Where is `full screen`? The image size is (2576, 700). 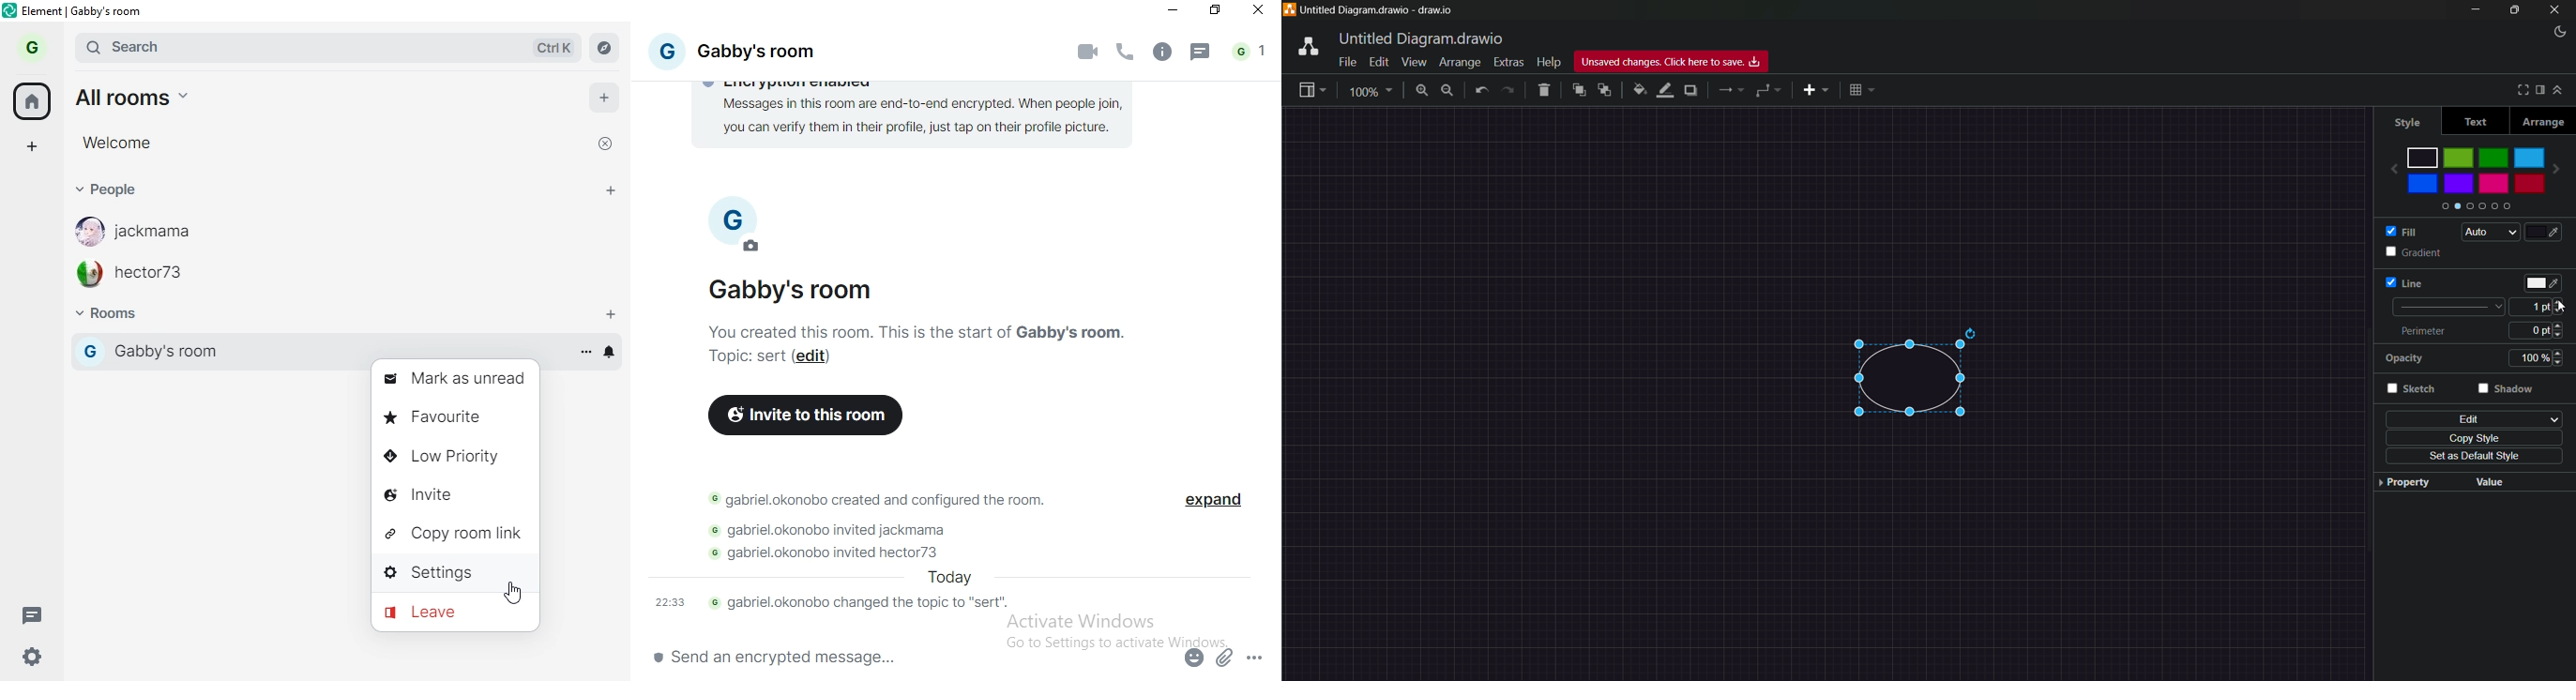
full screen is located at coordinates (2520, 90).